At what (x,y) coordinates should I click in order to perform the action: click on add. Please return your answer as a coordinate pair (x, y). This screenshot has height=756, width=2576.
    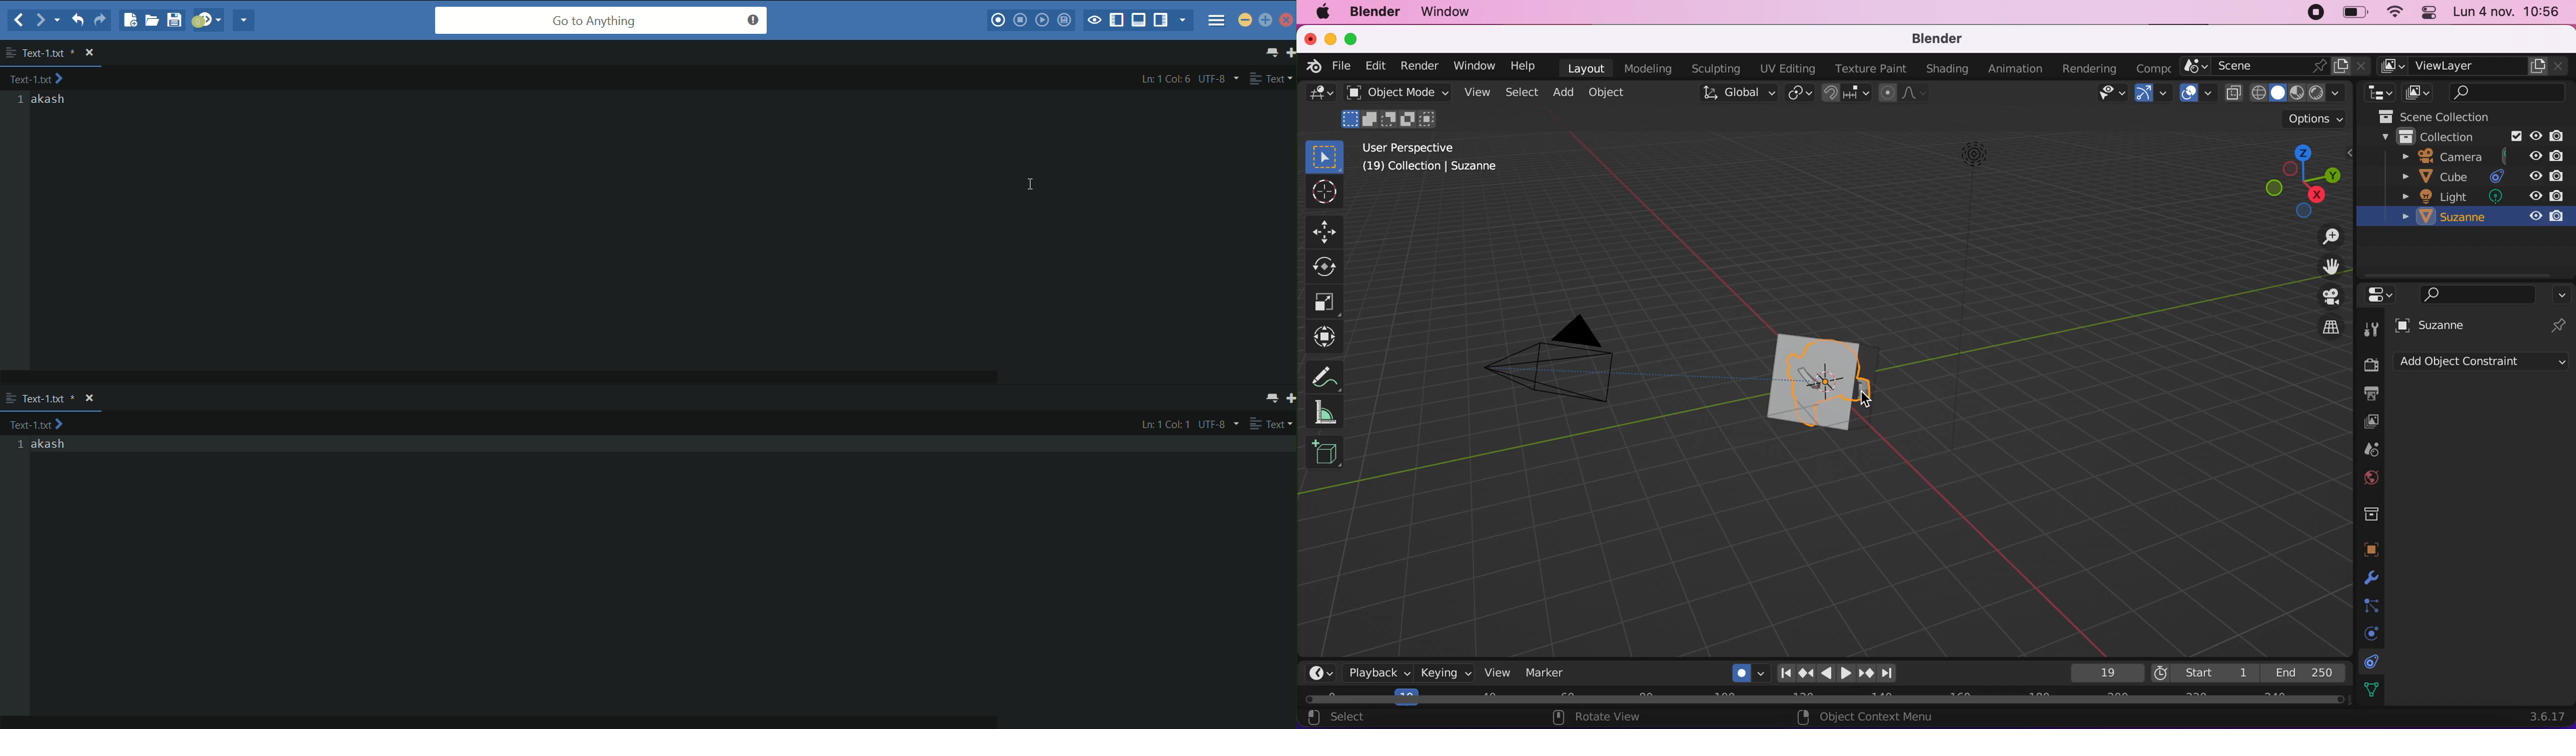
    Looking at the image, I should click on (1563, 92).